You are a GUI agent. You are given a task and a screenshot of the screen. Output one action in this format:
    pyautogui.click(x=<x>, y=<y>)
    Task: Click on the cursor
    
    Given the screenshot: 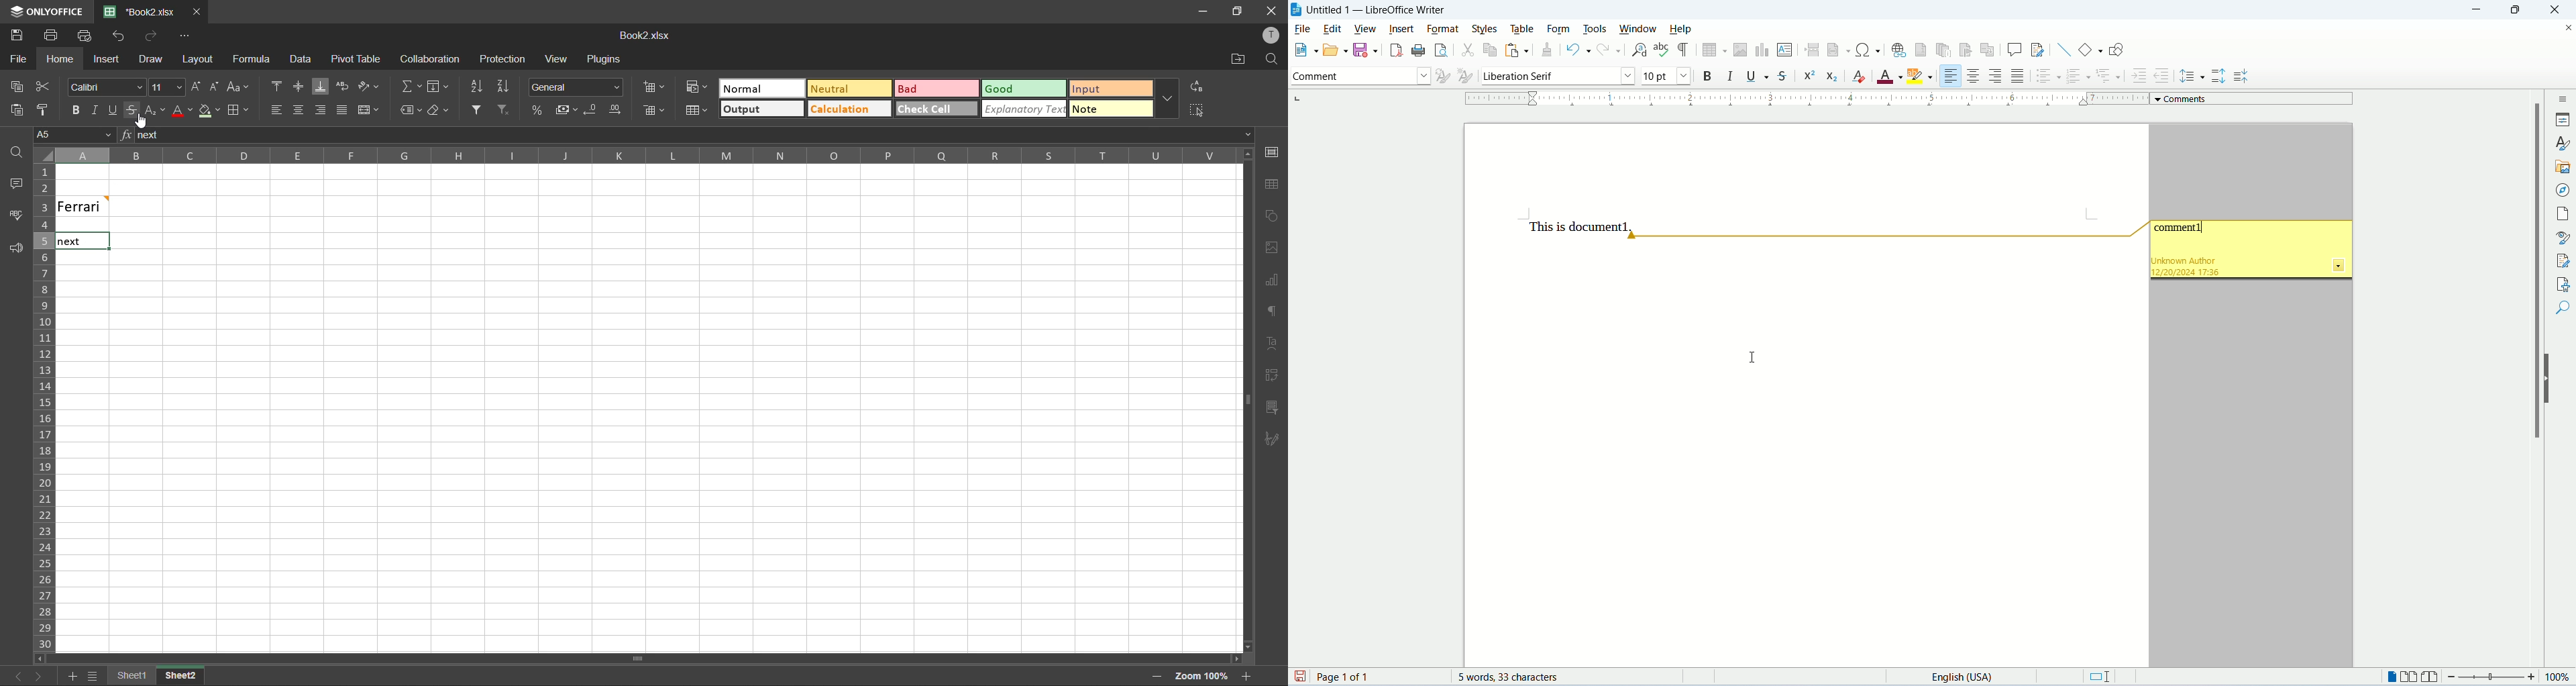 What is the action you would take?
    pyautogui.click(x=1754, y=358)
    